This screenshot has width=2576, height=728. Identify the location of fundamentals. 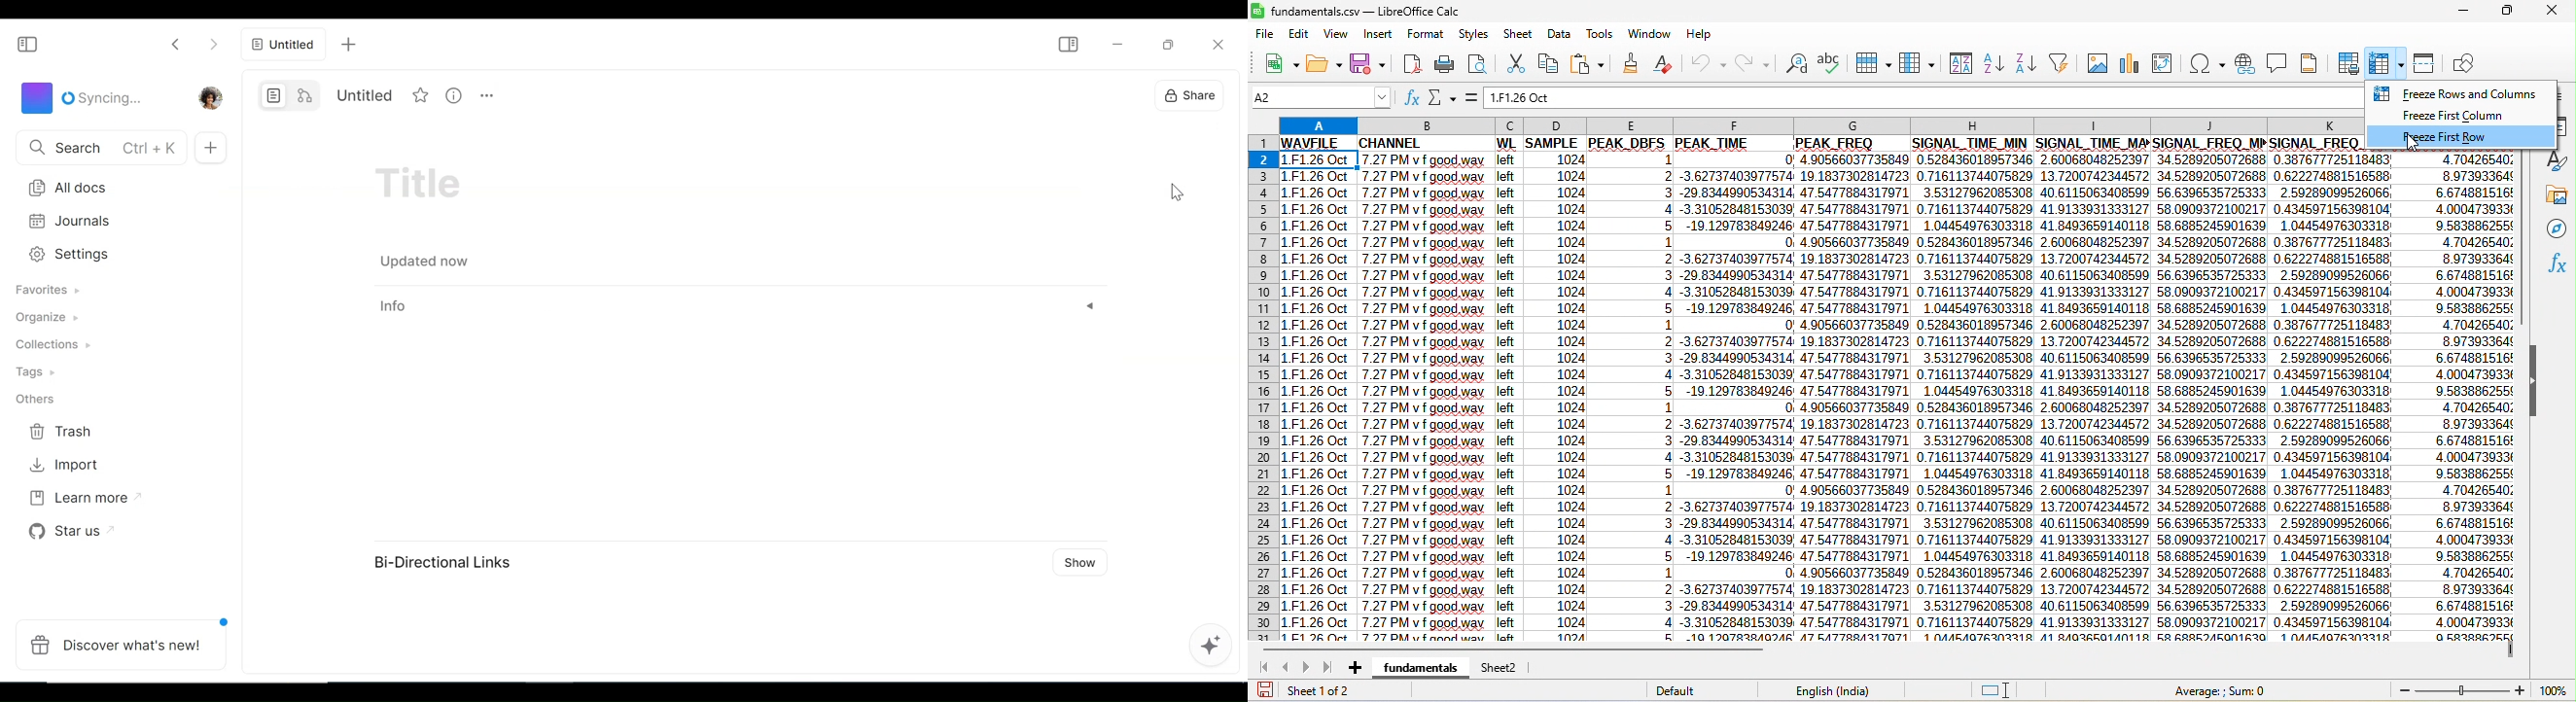
(1424, 668).